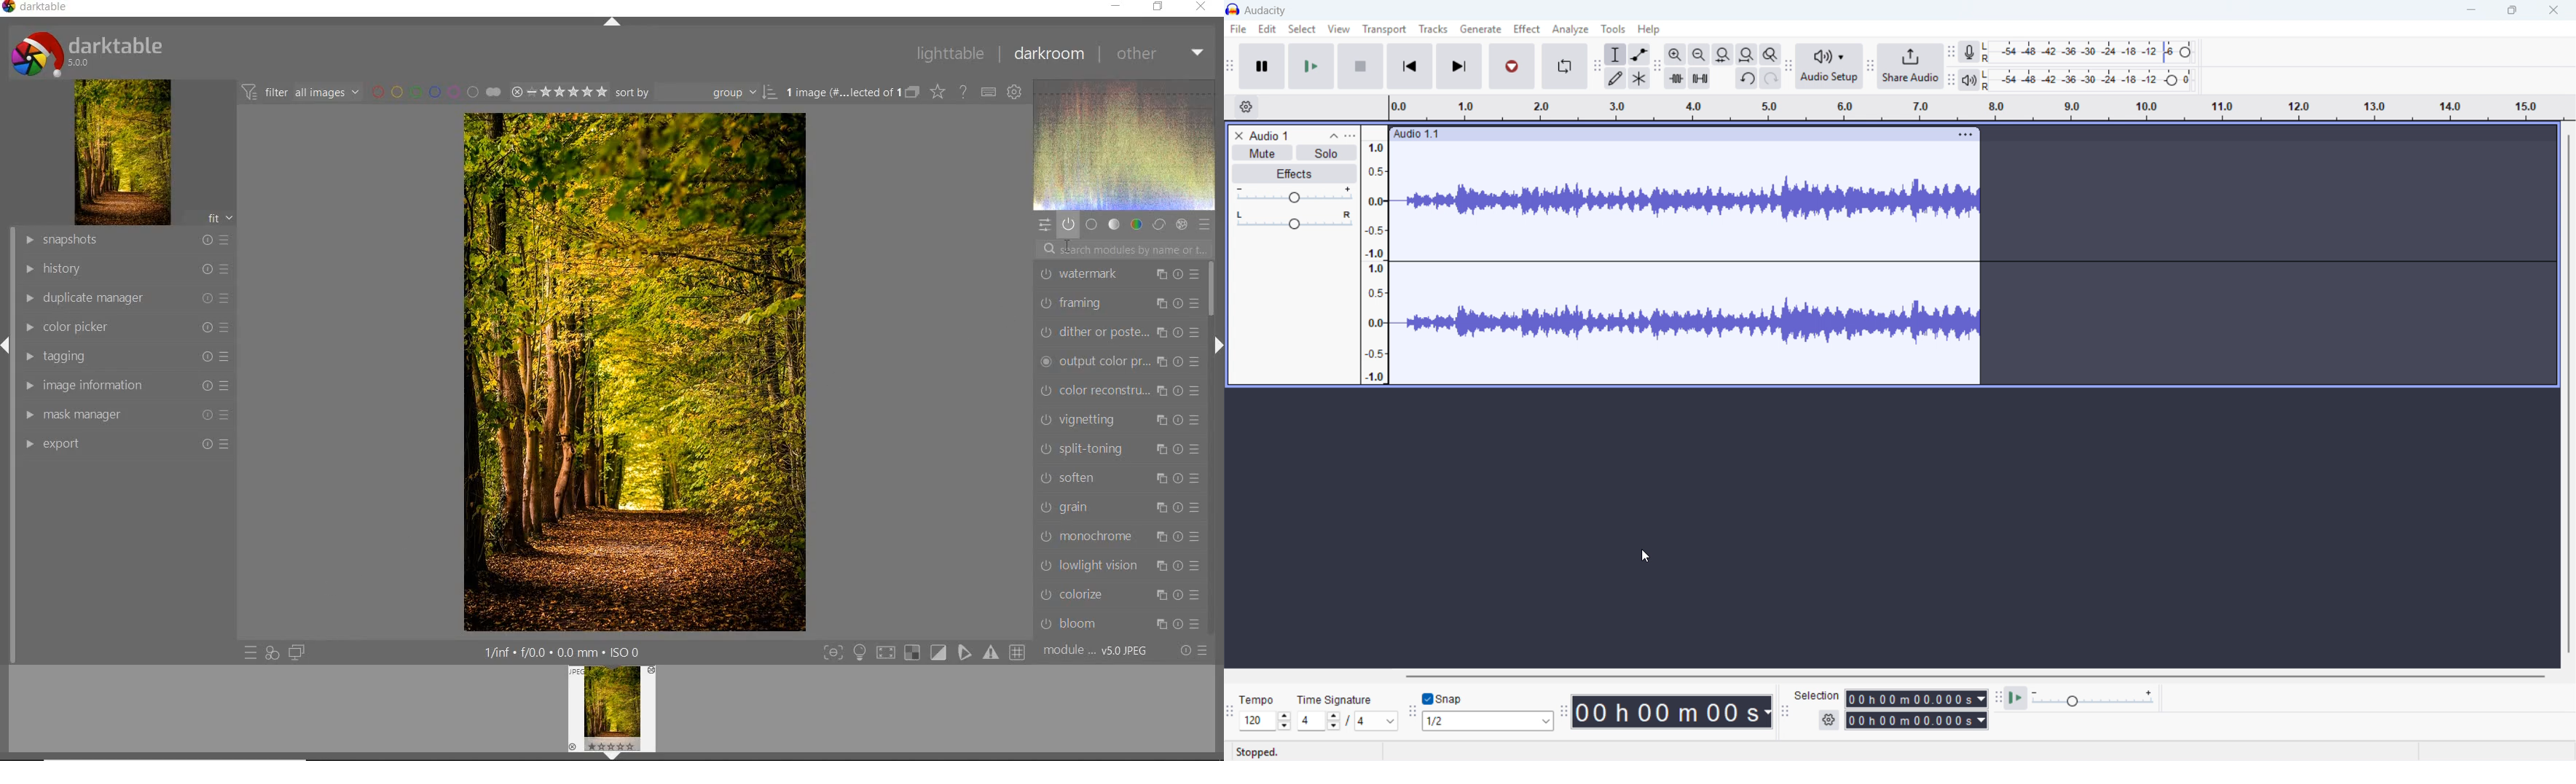  What do you see at coordinates (565, 652) in the screenshot?
I see `other interface detail` at bounding box center [565, 652].